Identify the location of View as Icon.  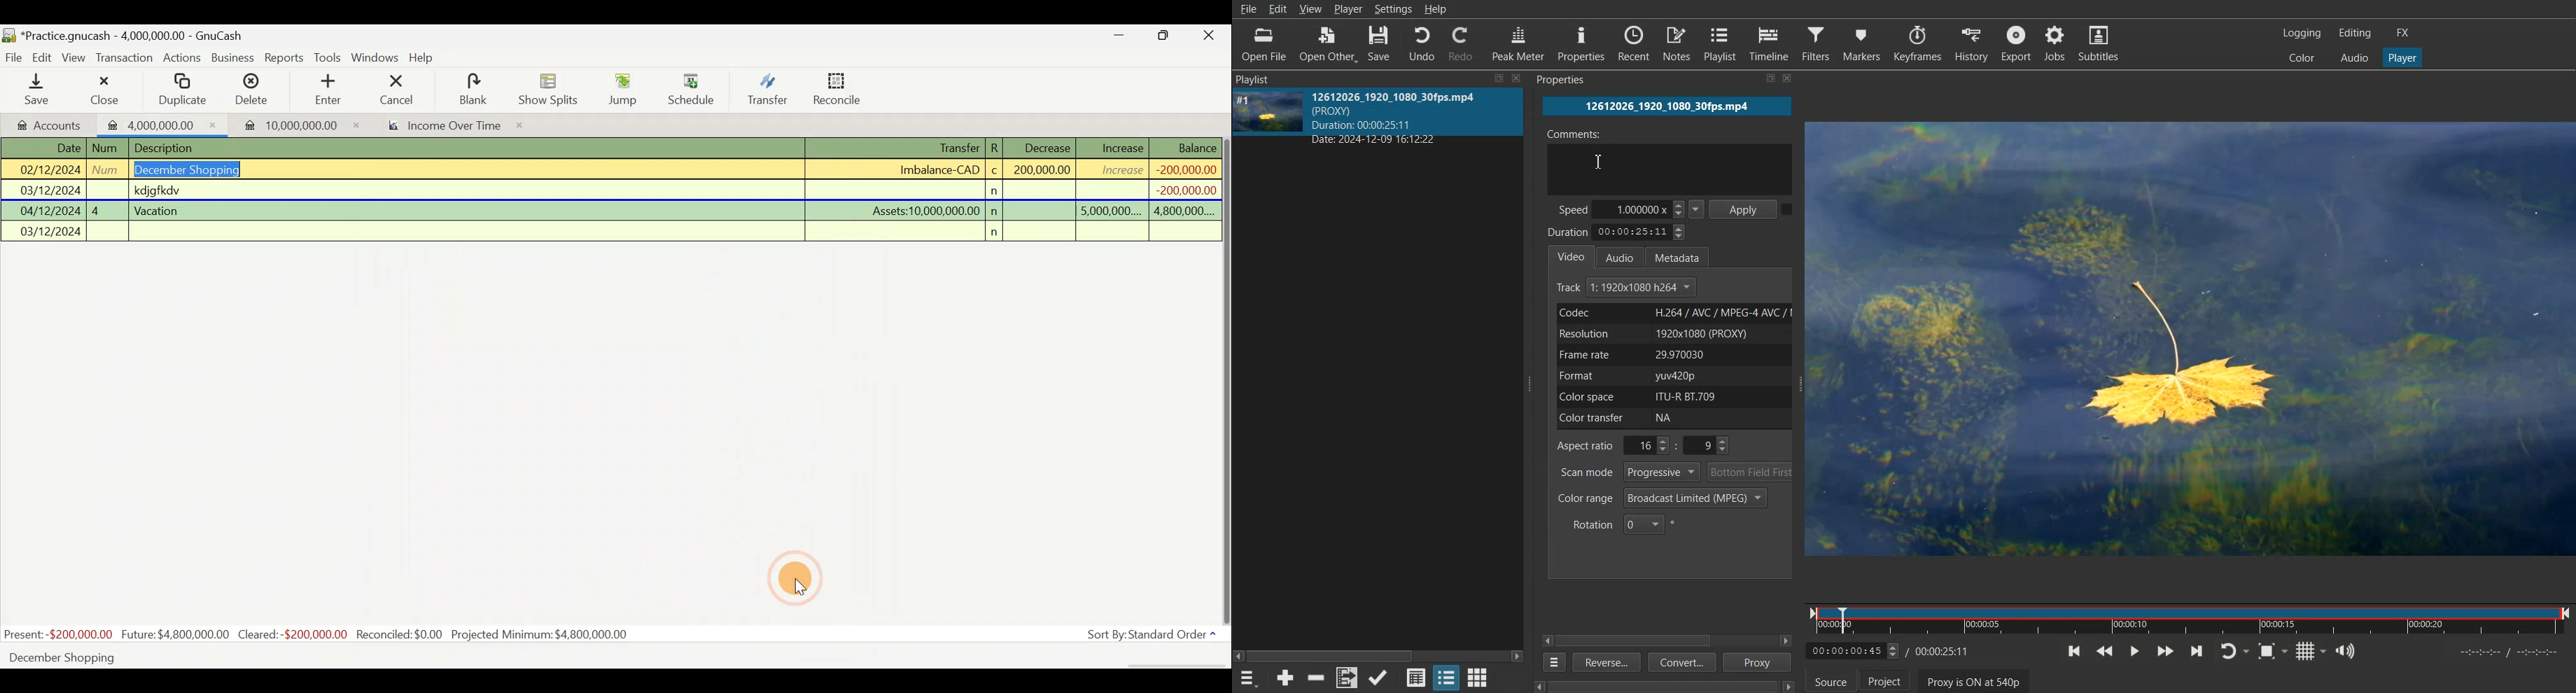
(1478, 677).